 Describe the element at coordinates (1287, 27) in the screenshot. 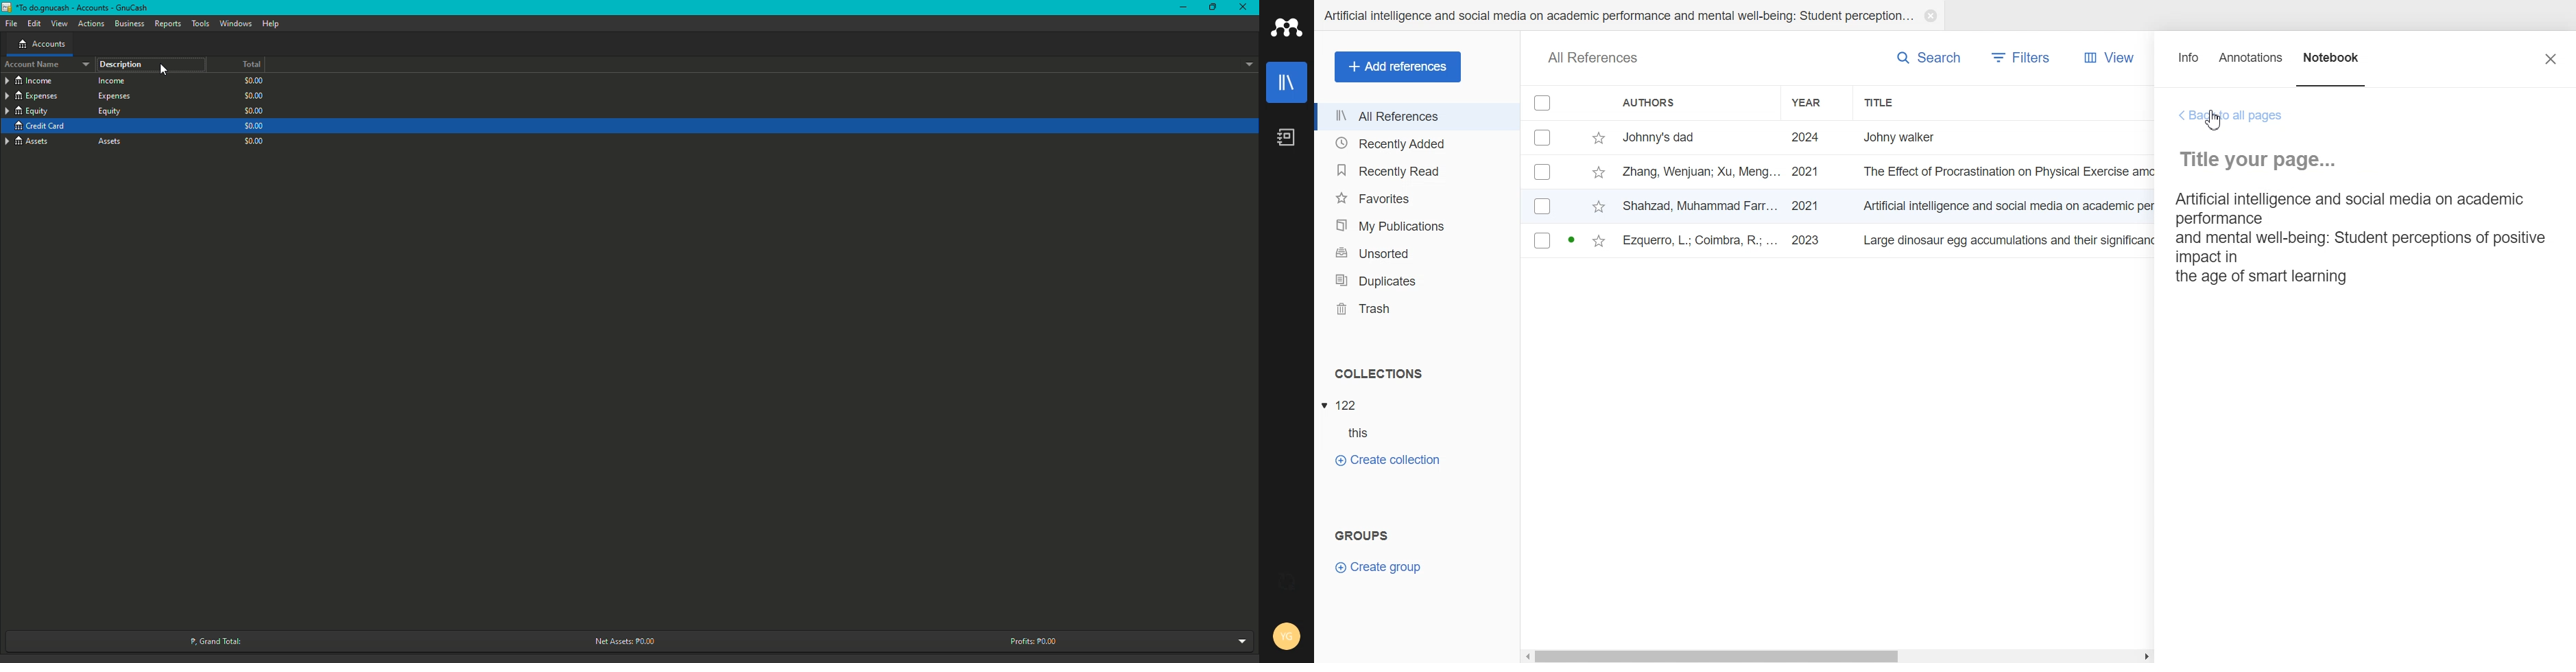

I see `Logo` at that location.